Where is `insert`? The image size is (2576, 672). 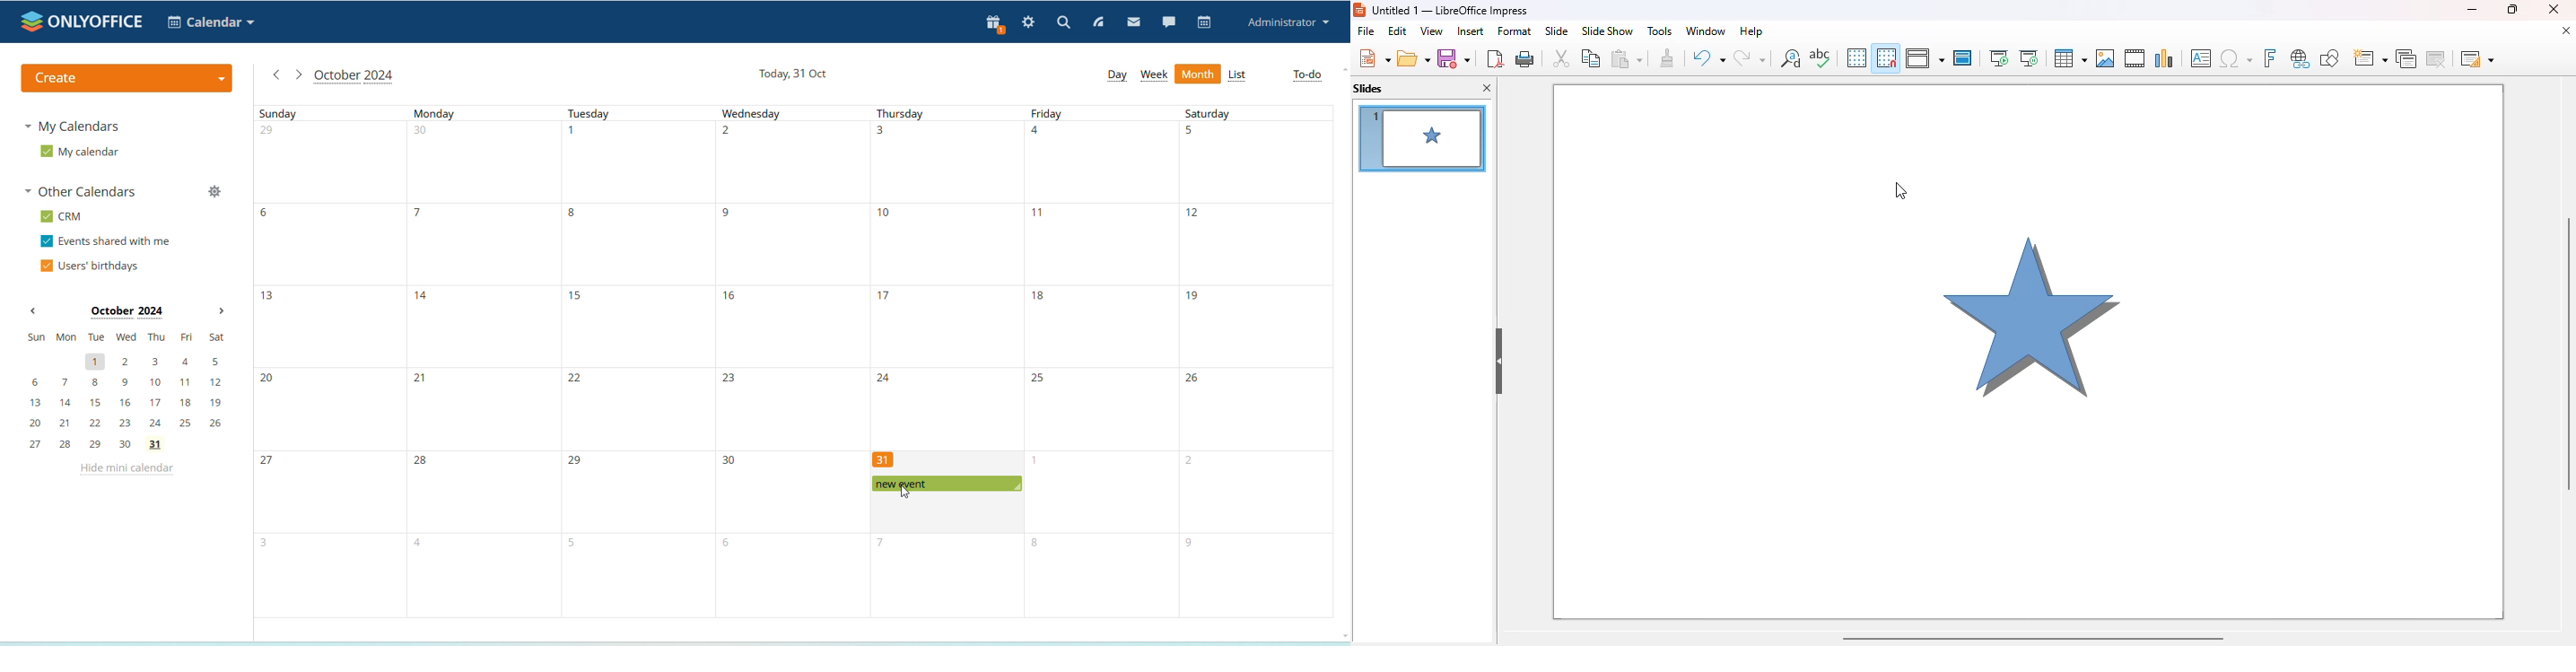
insert is located at coordinates (1471, 31).